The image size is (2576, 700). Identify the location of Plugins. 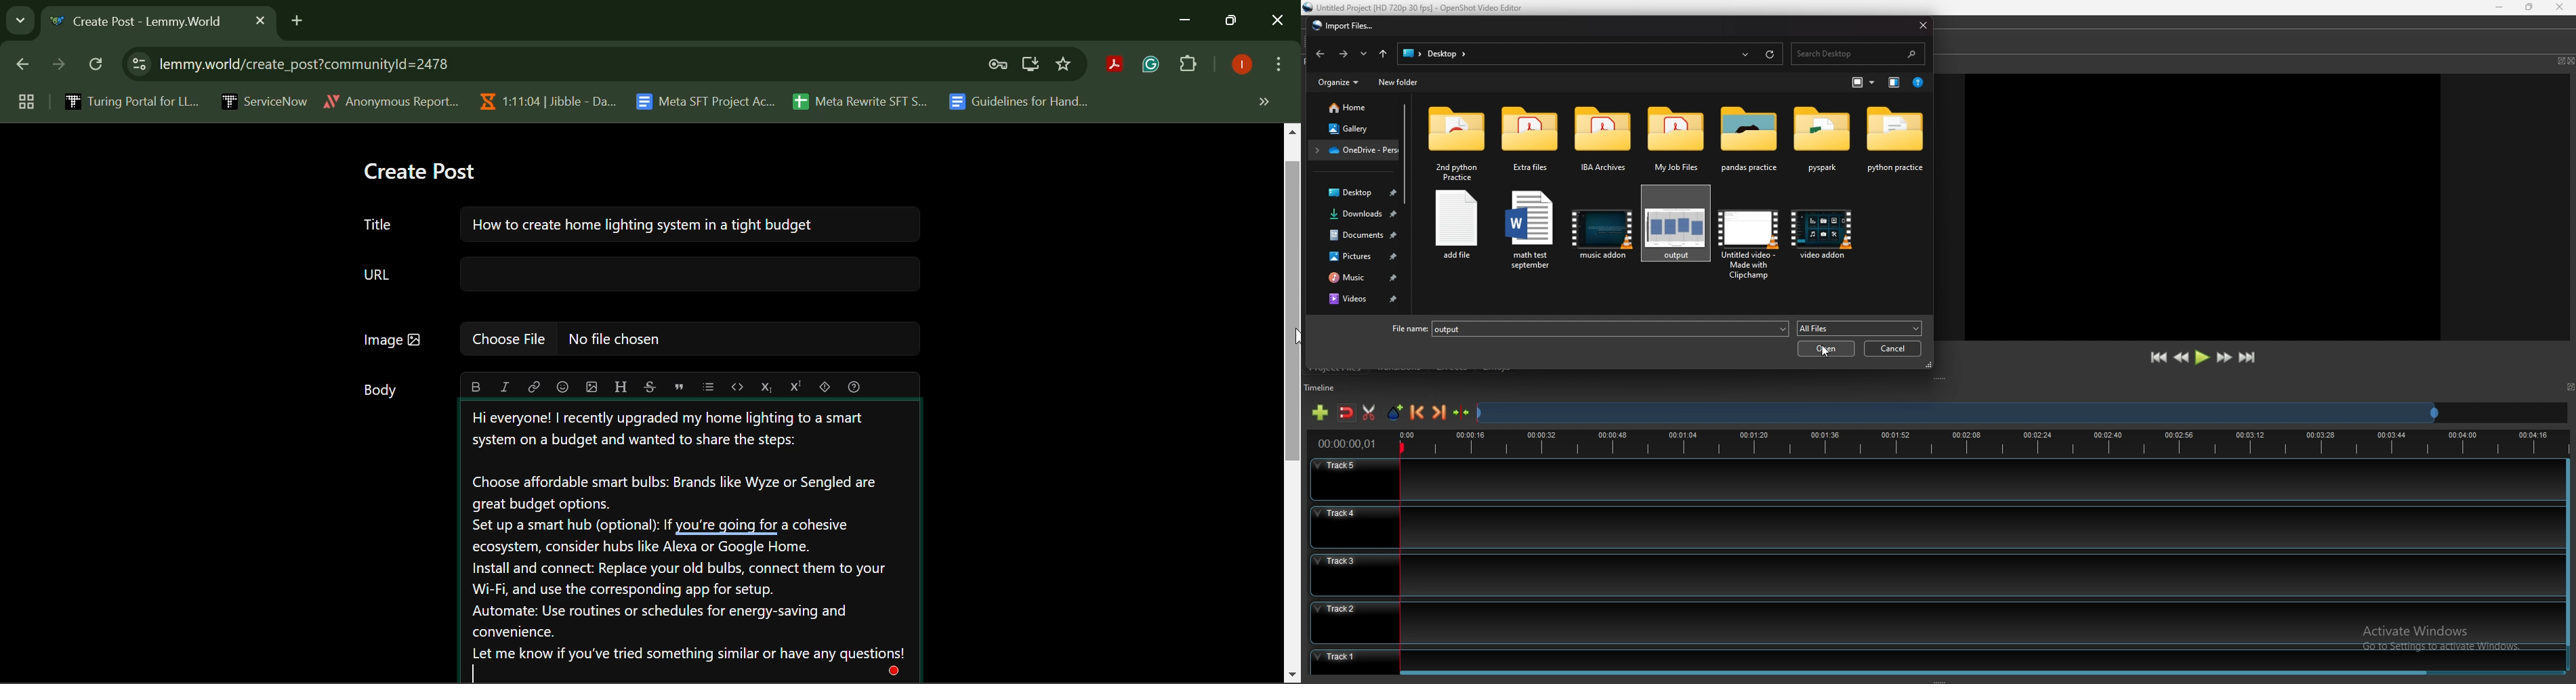
(1188, 66).